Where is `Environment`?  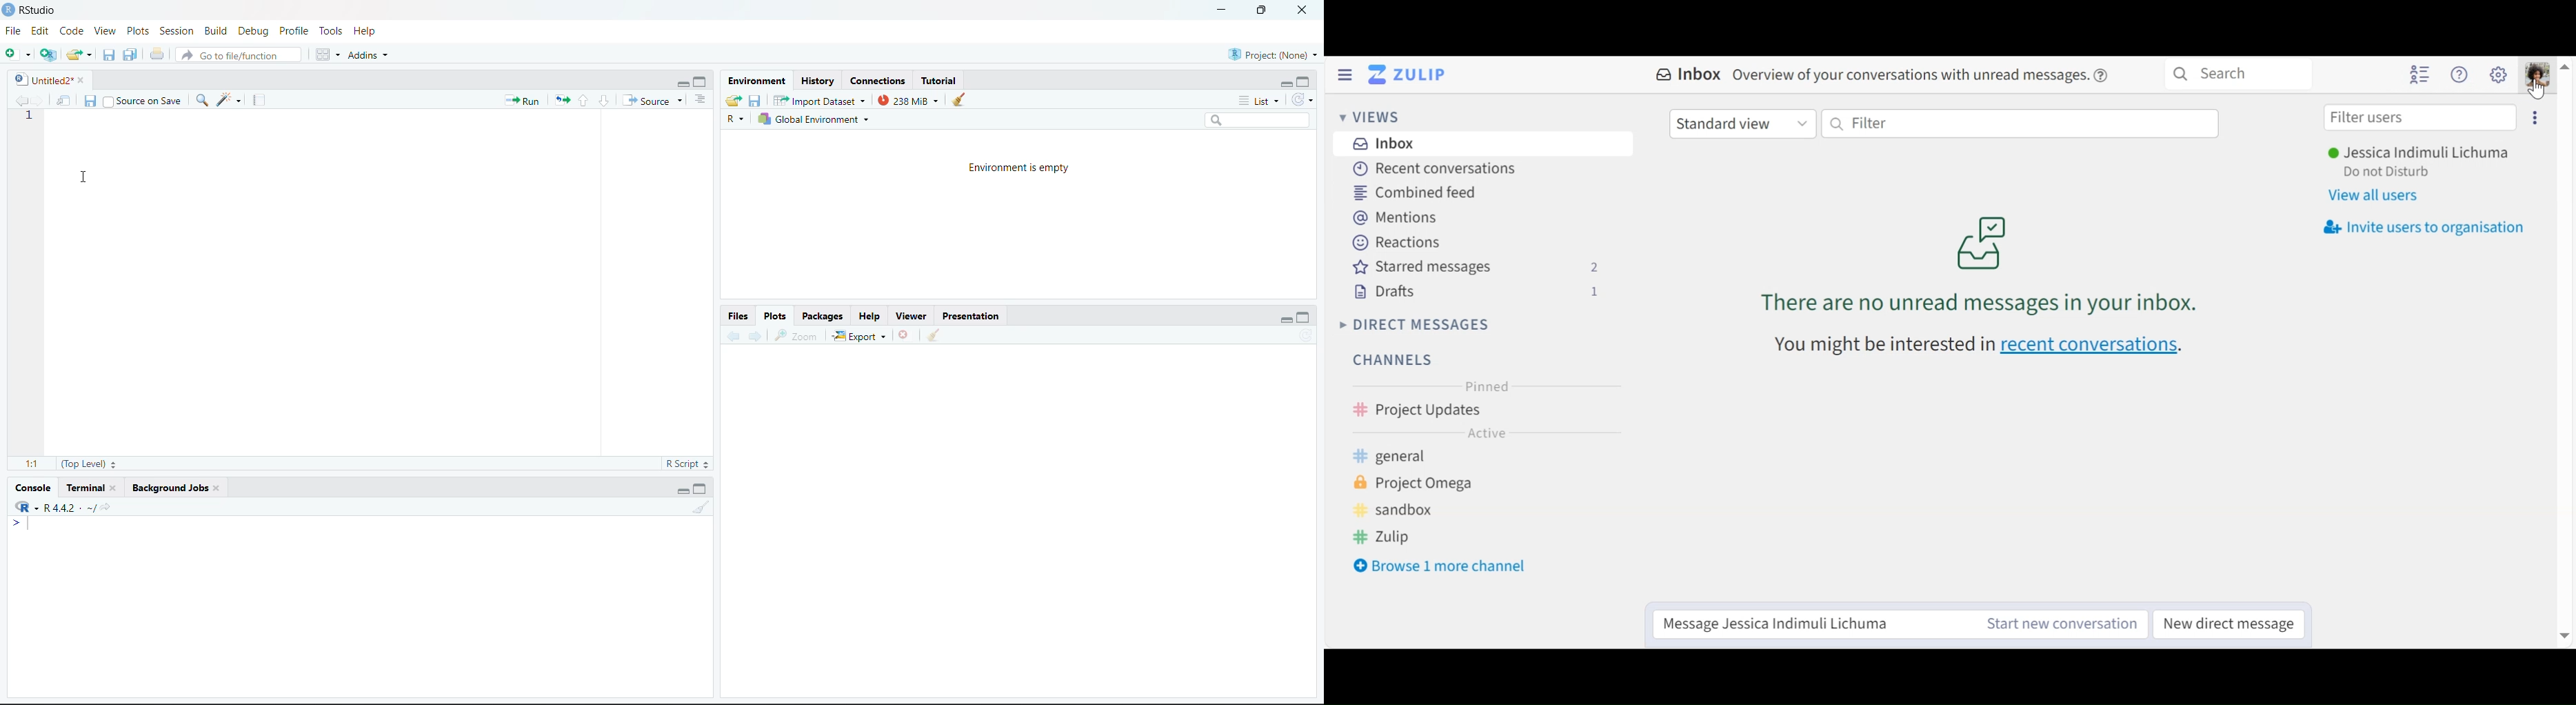 Environment is located at coordinates (756, 81).